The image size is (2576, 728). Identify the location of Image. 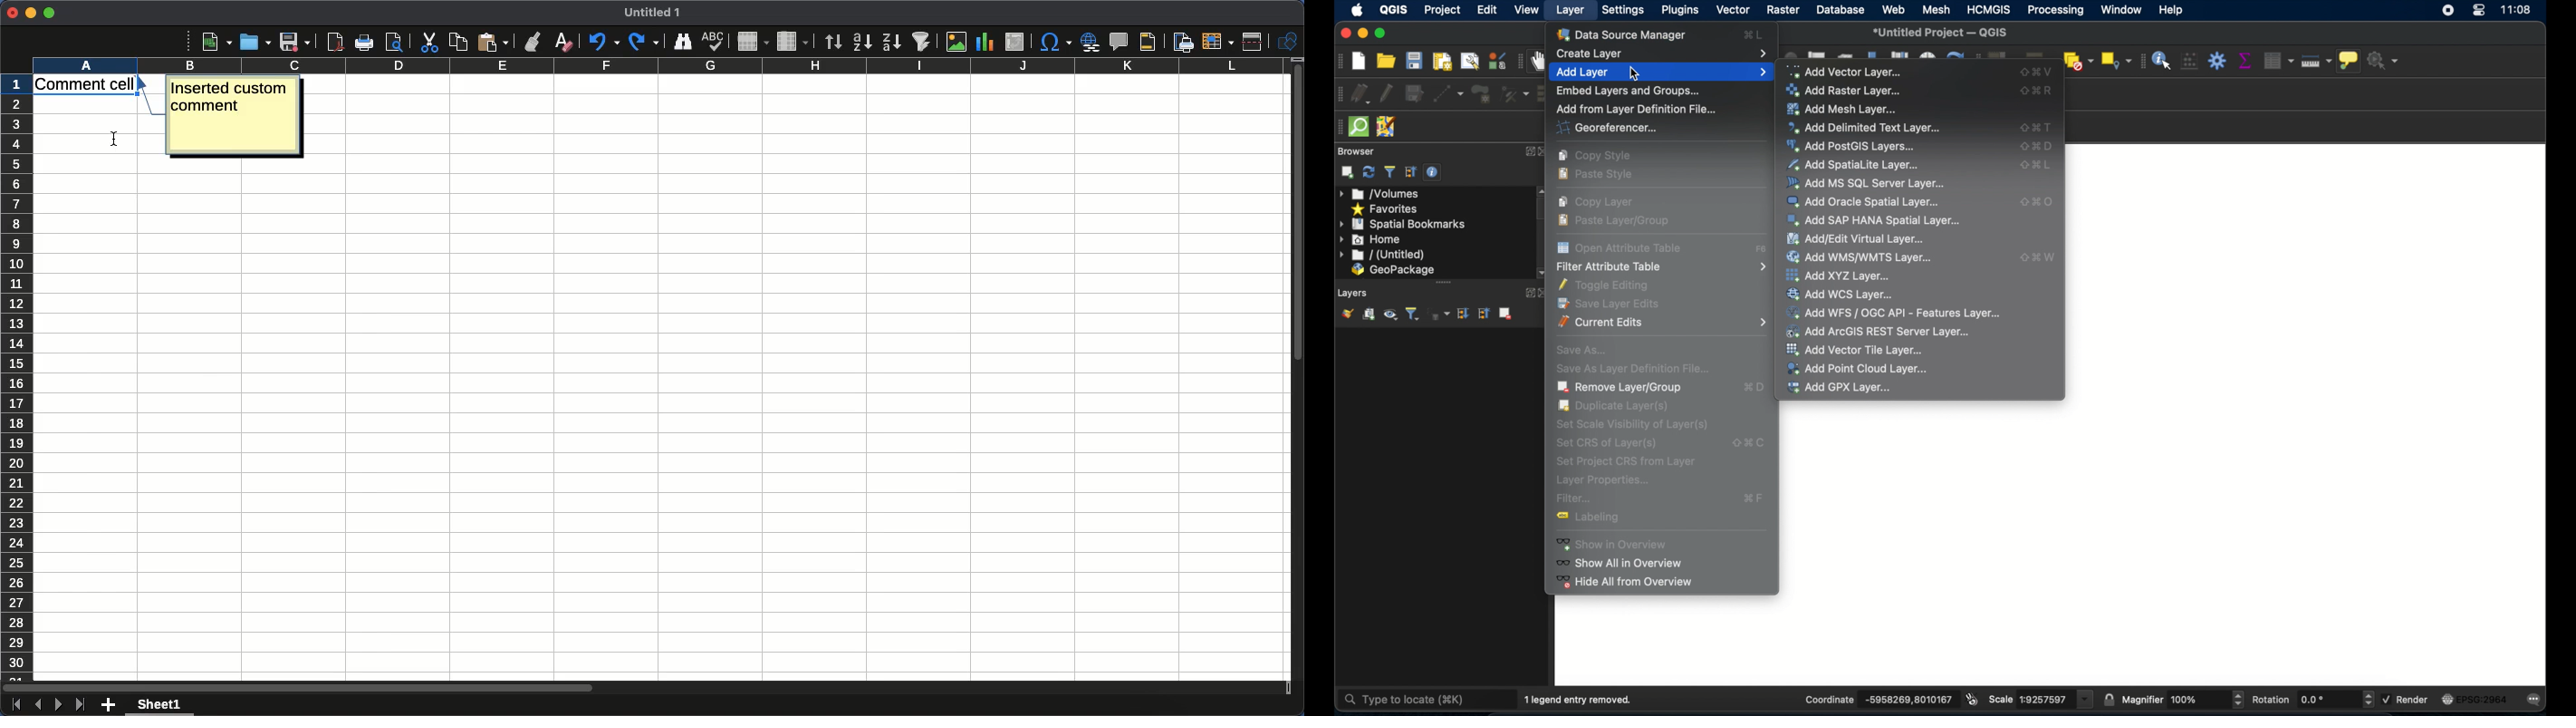
(958, 42).